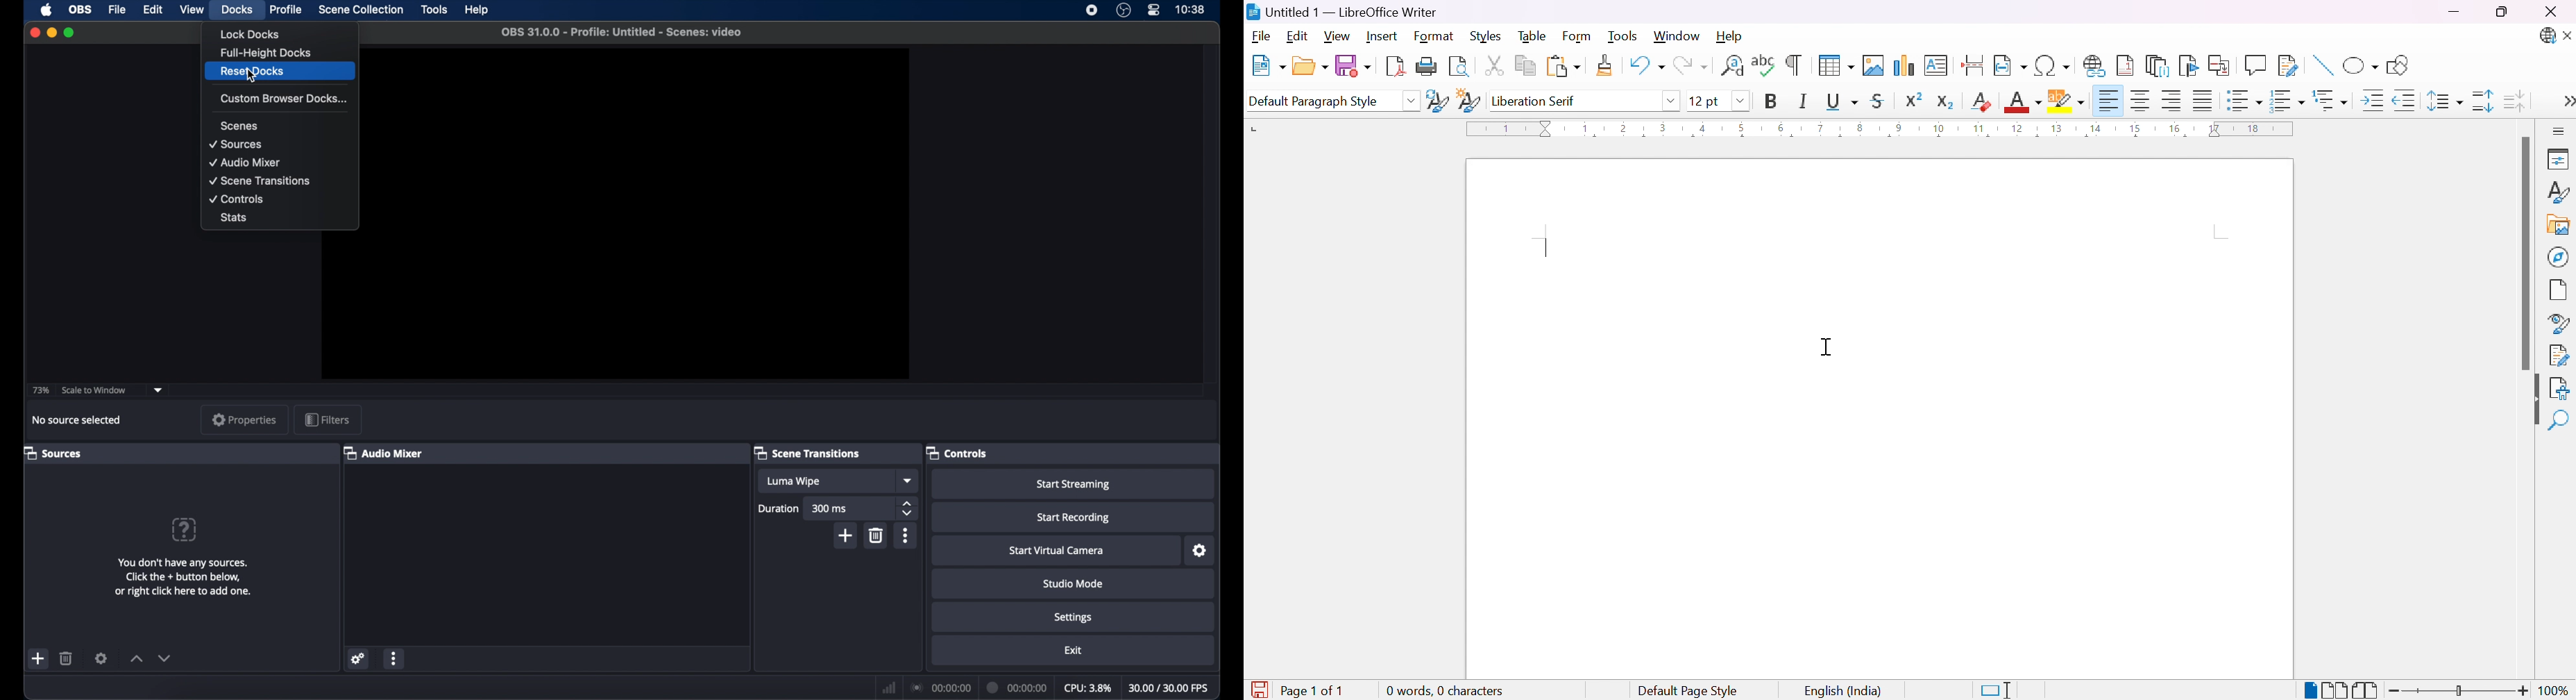  Describe the element at coordinates (2203, 99) in the screenshot. I see `Justified` at that location.